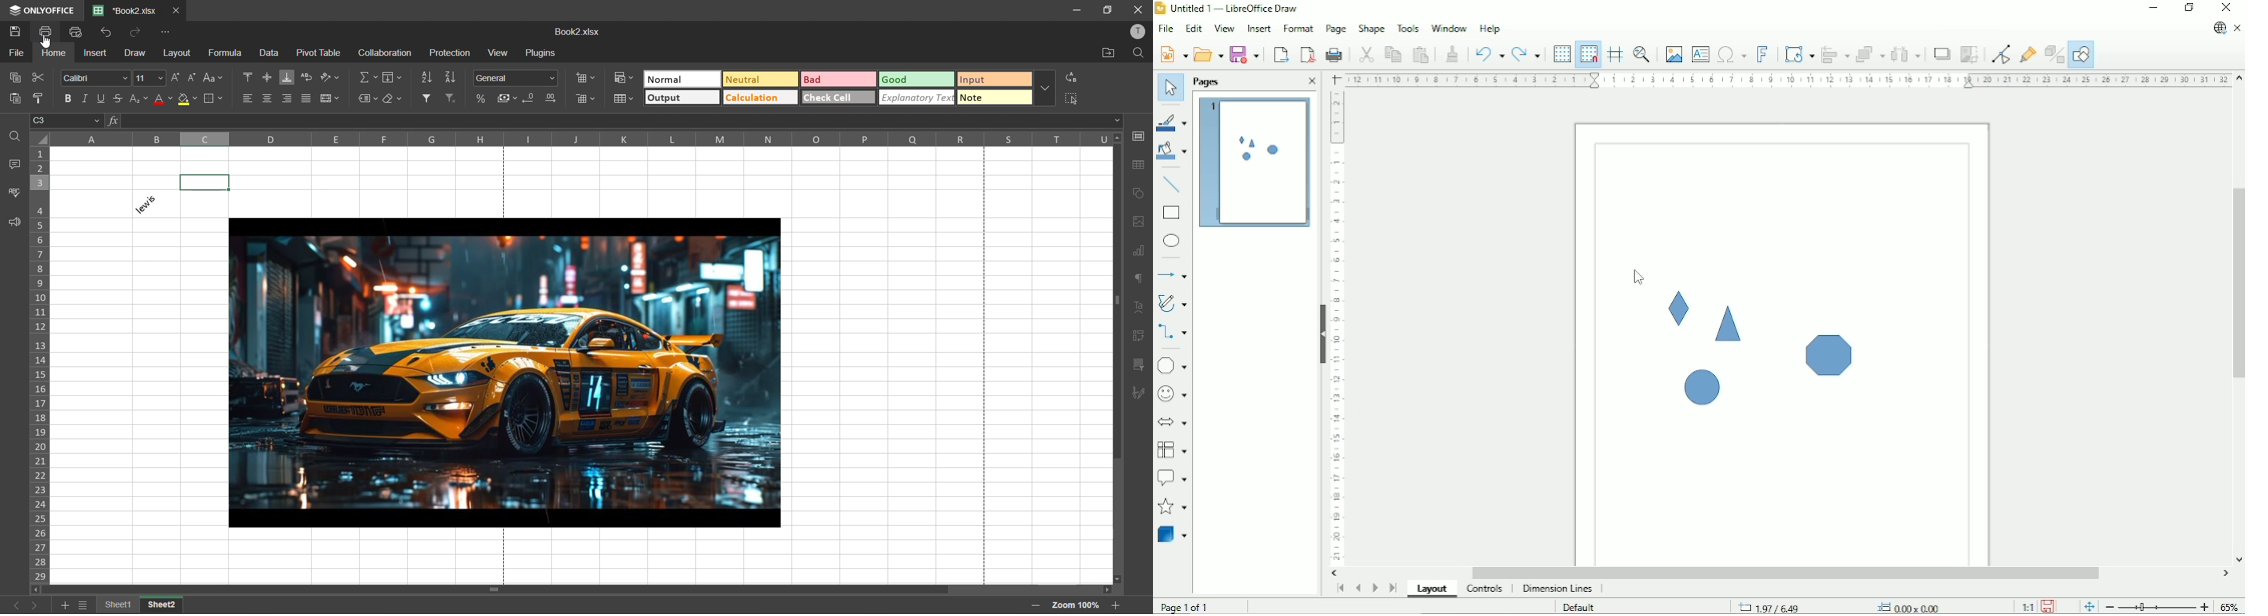 Image resolution: width=2268 pixels, height=616 pixels. What do you see at coordinates (1677, 309) in the screenshot?
I see `Shape` at bounding box center [1677, 309].